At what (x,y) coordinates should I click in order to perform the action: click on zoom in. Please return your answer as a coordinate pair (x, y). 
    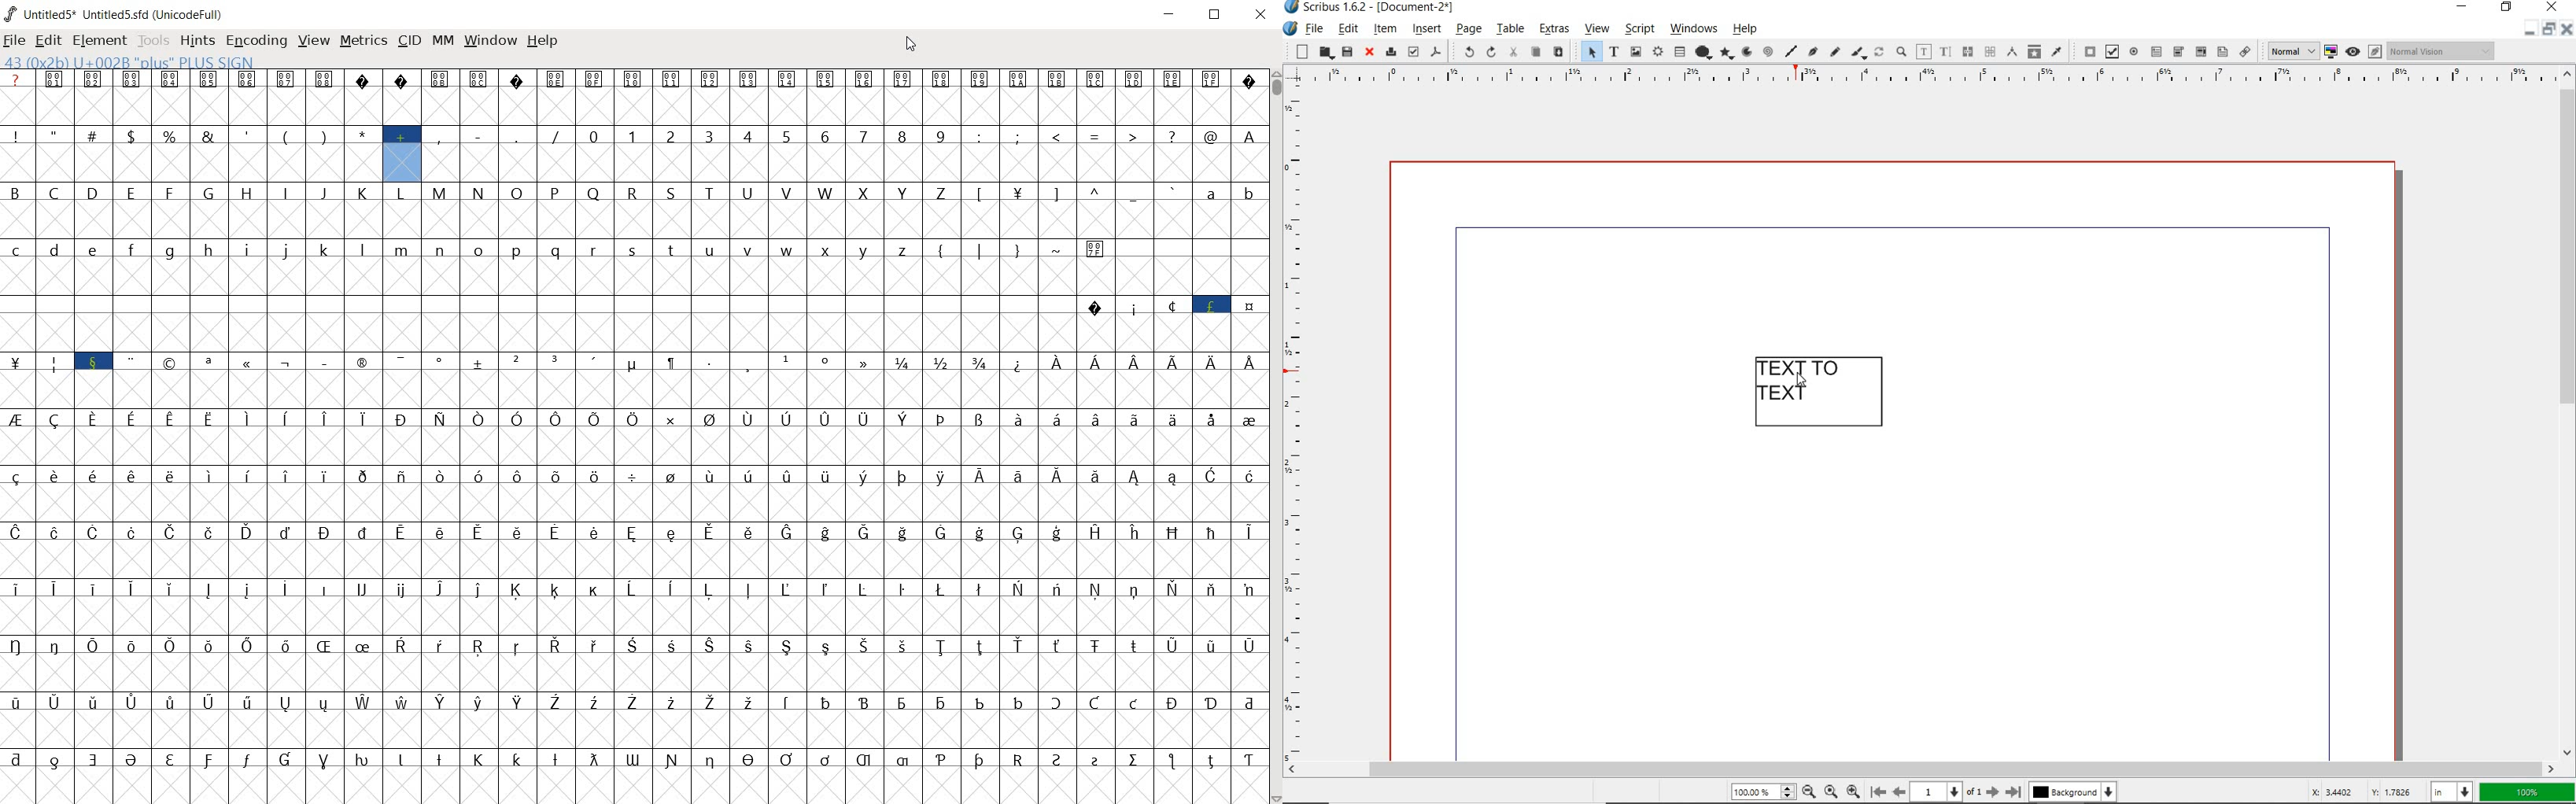
    Looking at the image, I should click on (1856, 789).